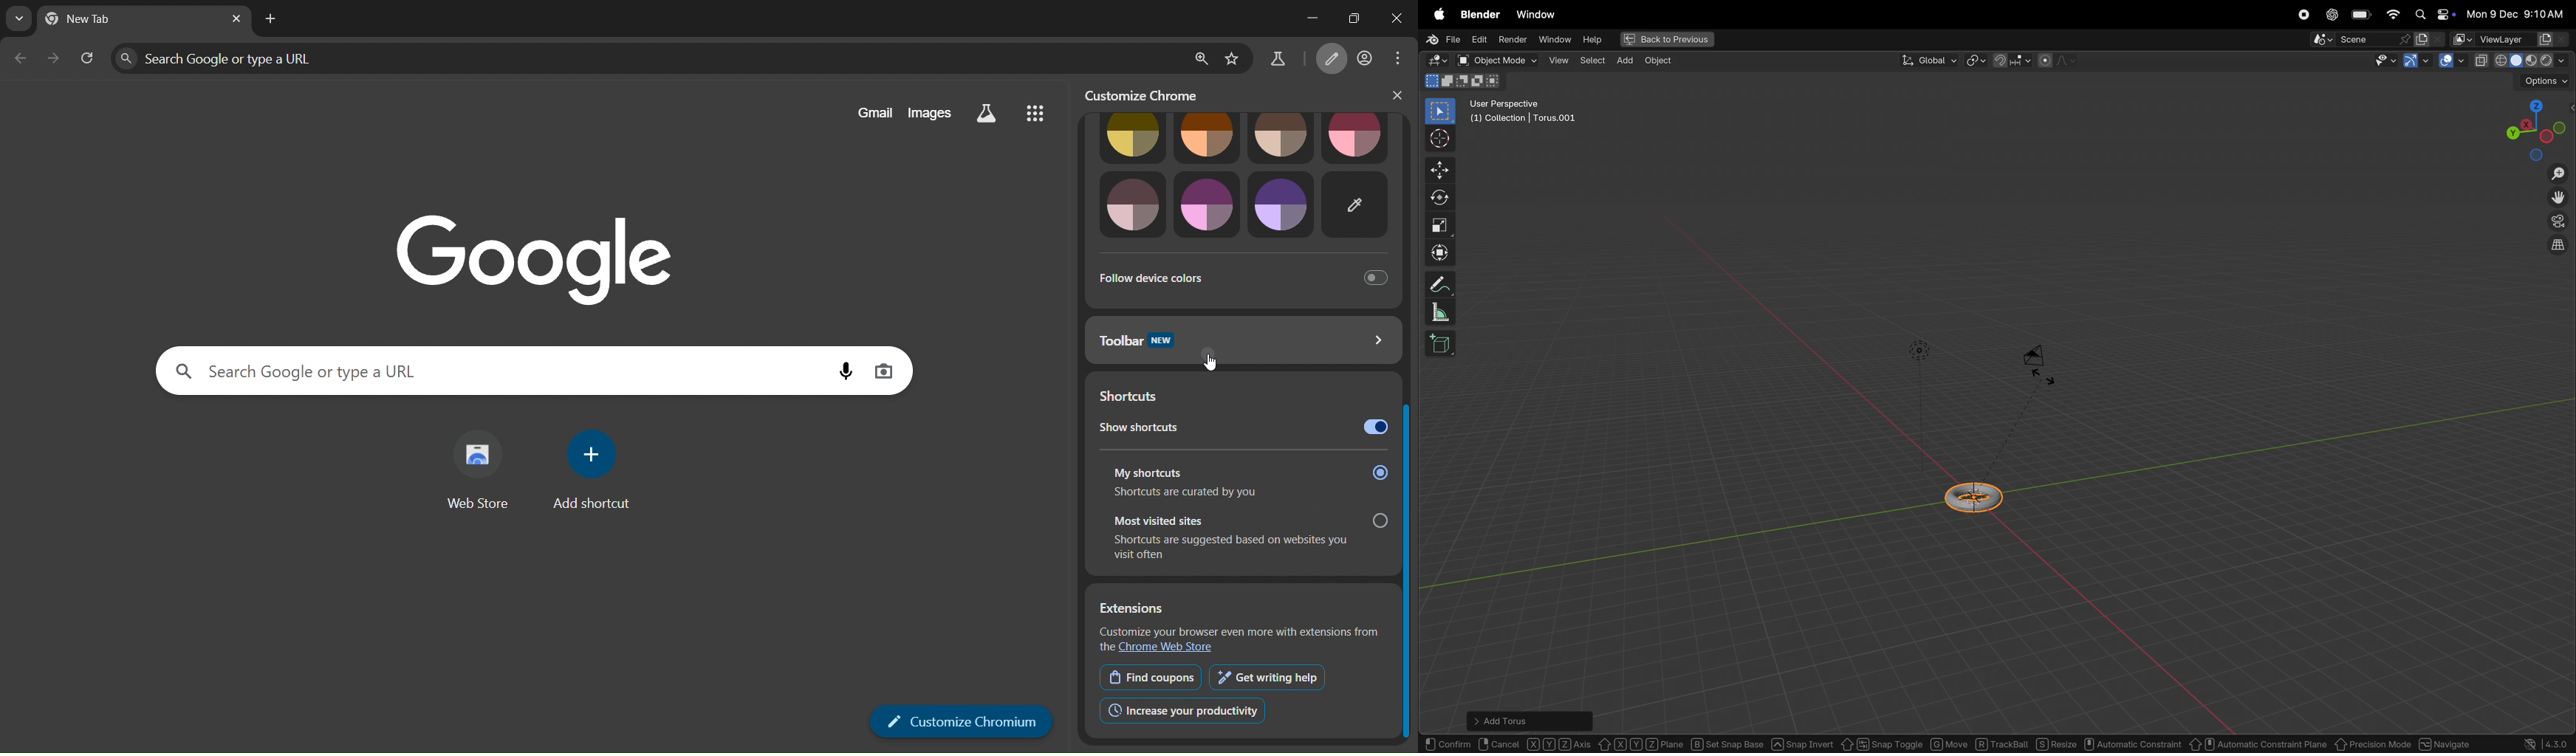  What do you see at coordinates (1397, 95) in the screenshot?
I see `close` at bounding box center [1397, 95].